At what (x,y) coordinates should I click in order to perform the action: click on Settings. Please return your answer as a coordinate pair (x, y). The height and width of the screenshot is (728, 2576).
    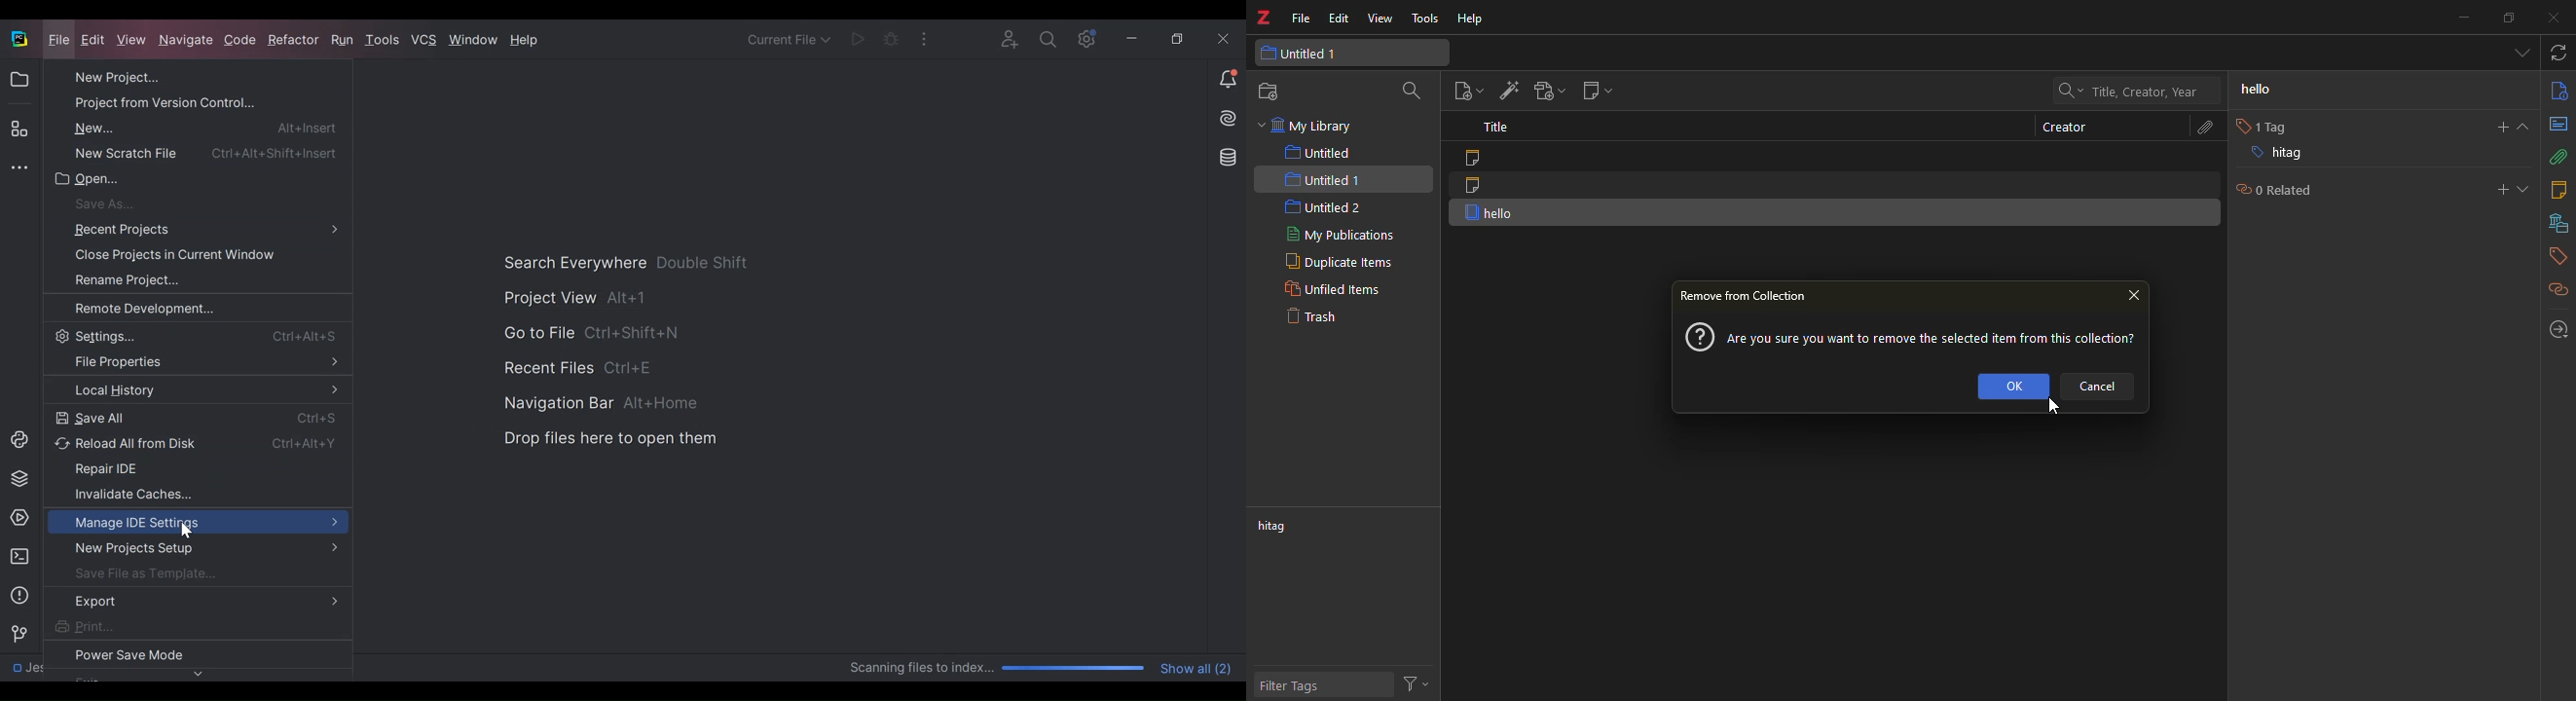
    Looking at the image, I should click on (192, 335).